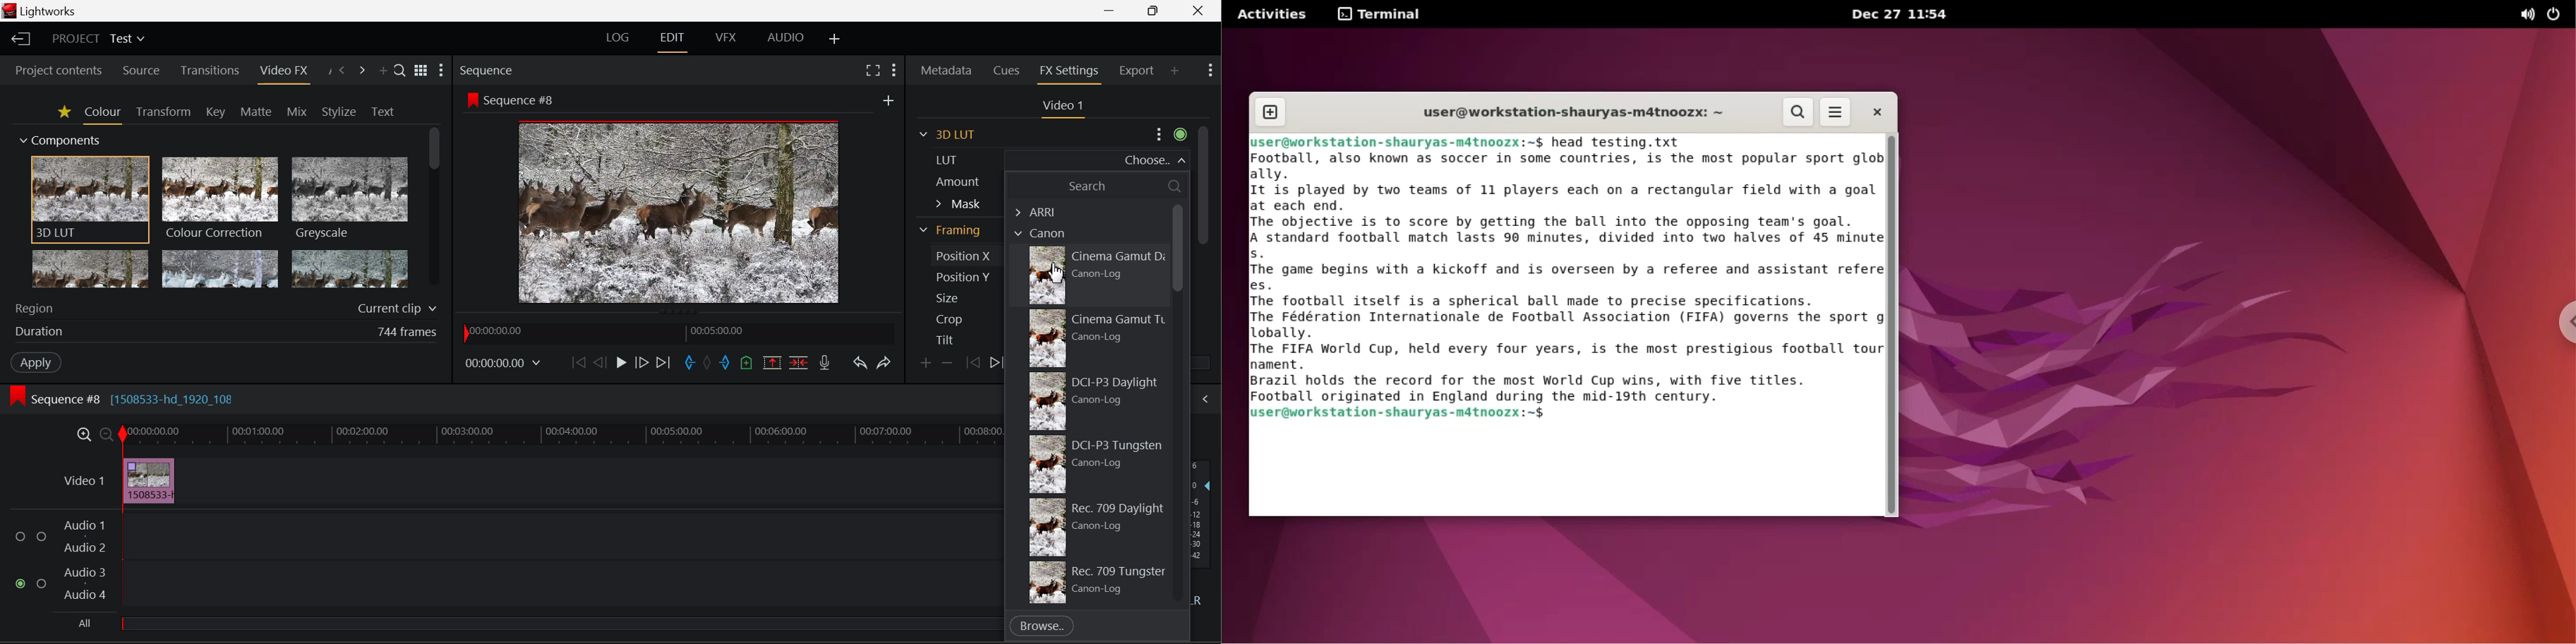 Image resolution: width=2576 pixels, height=644 pixels. What do you see at coordinates (561, 437) in the screenshot?
I see `Project Timeline` at bounding box center [561, 437].